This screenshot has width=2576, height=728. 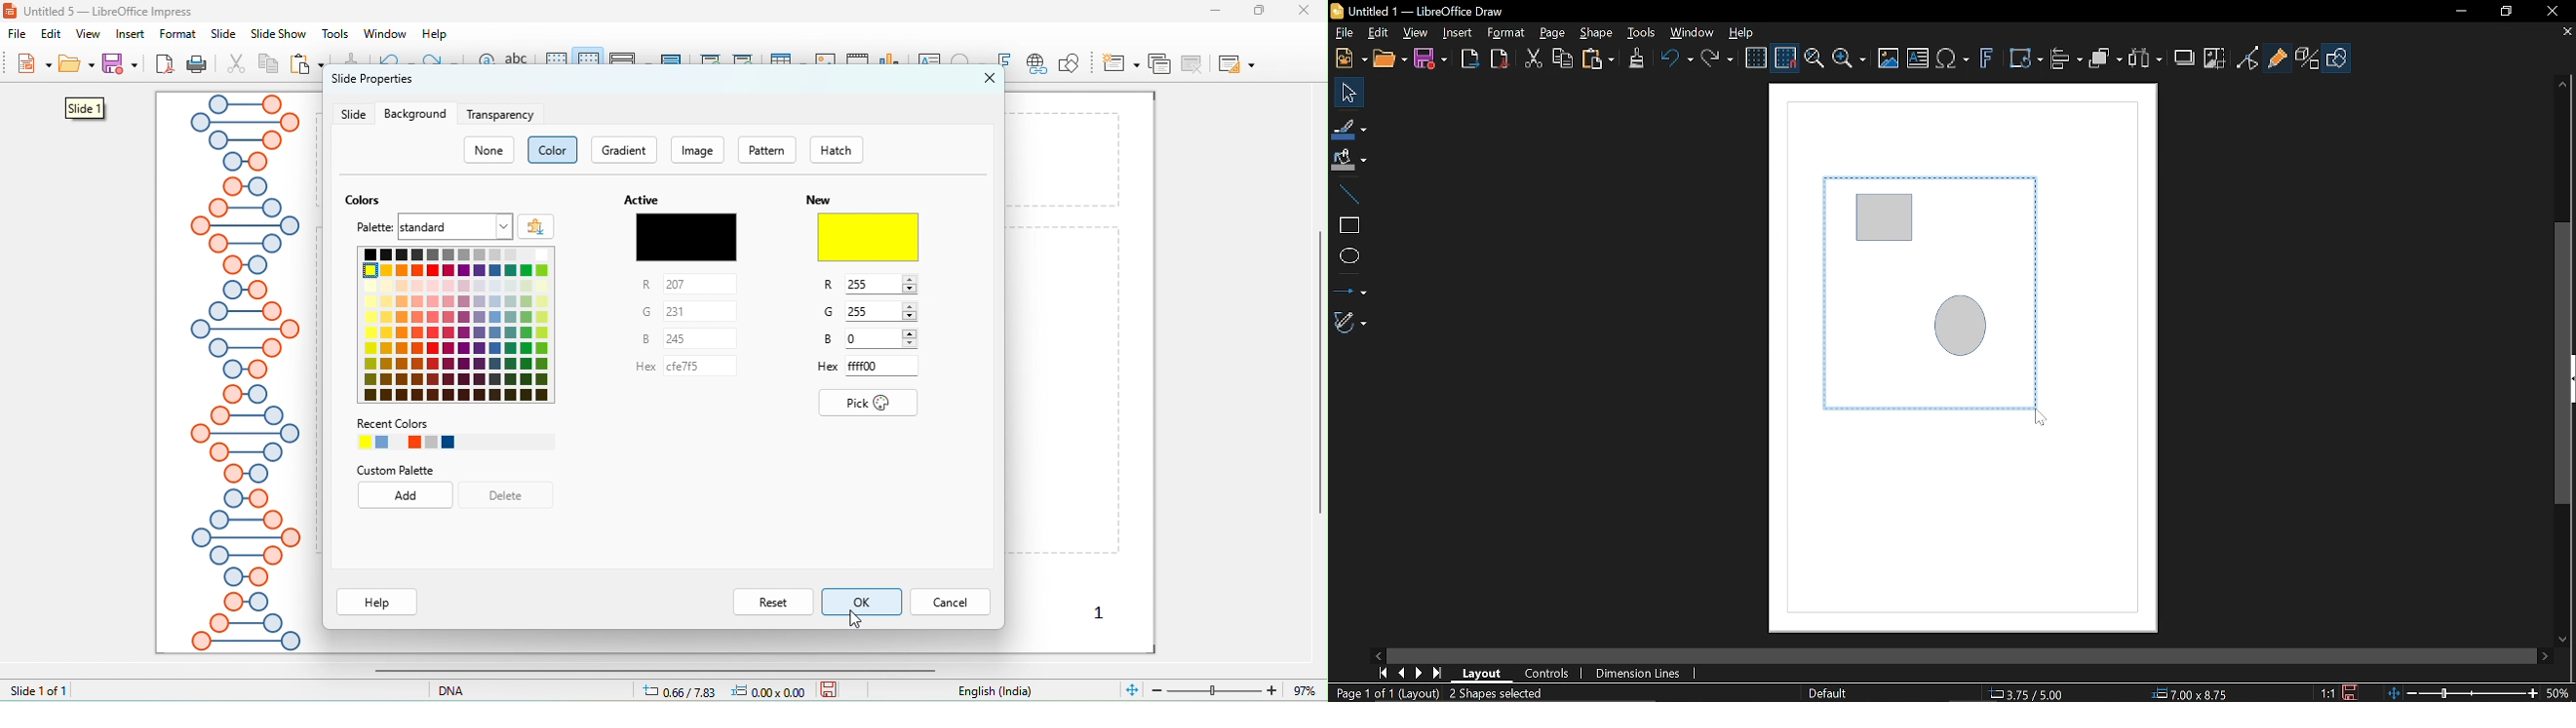 What do you see at coordinates (1345, 91) in the screenshot?
I see `Select` at bounding box center [1345, 91].